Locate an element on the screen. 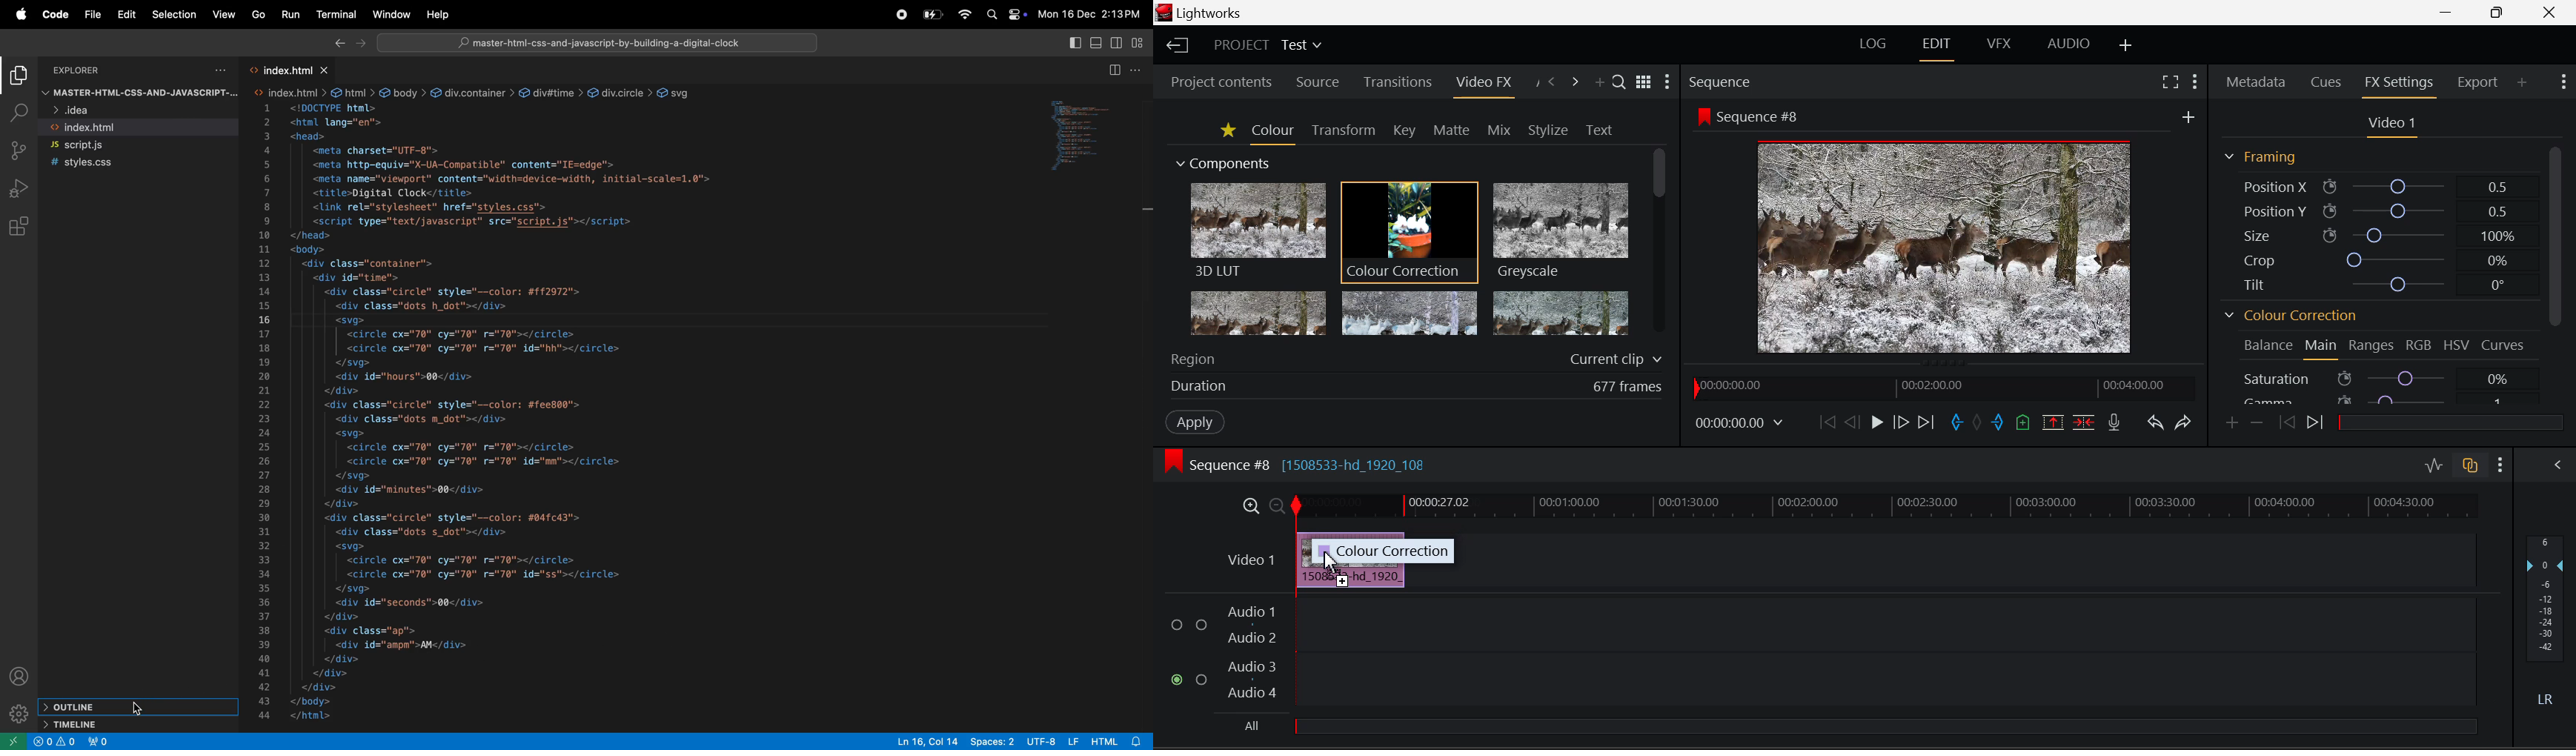 This screenshot has width=2576, height=756. Colour Correction is located at coordinates (2291, 314).